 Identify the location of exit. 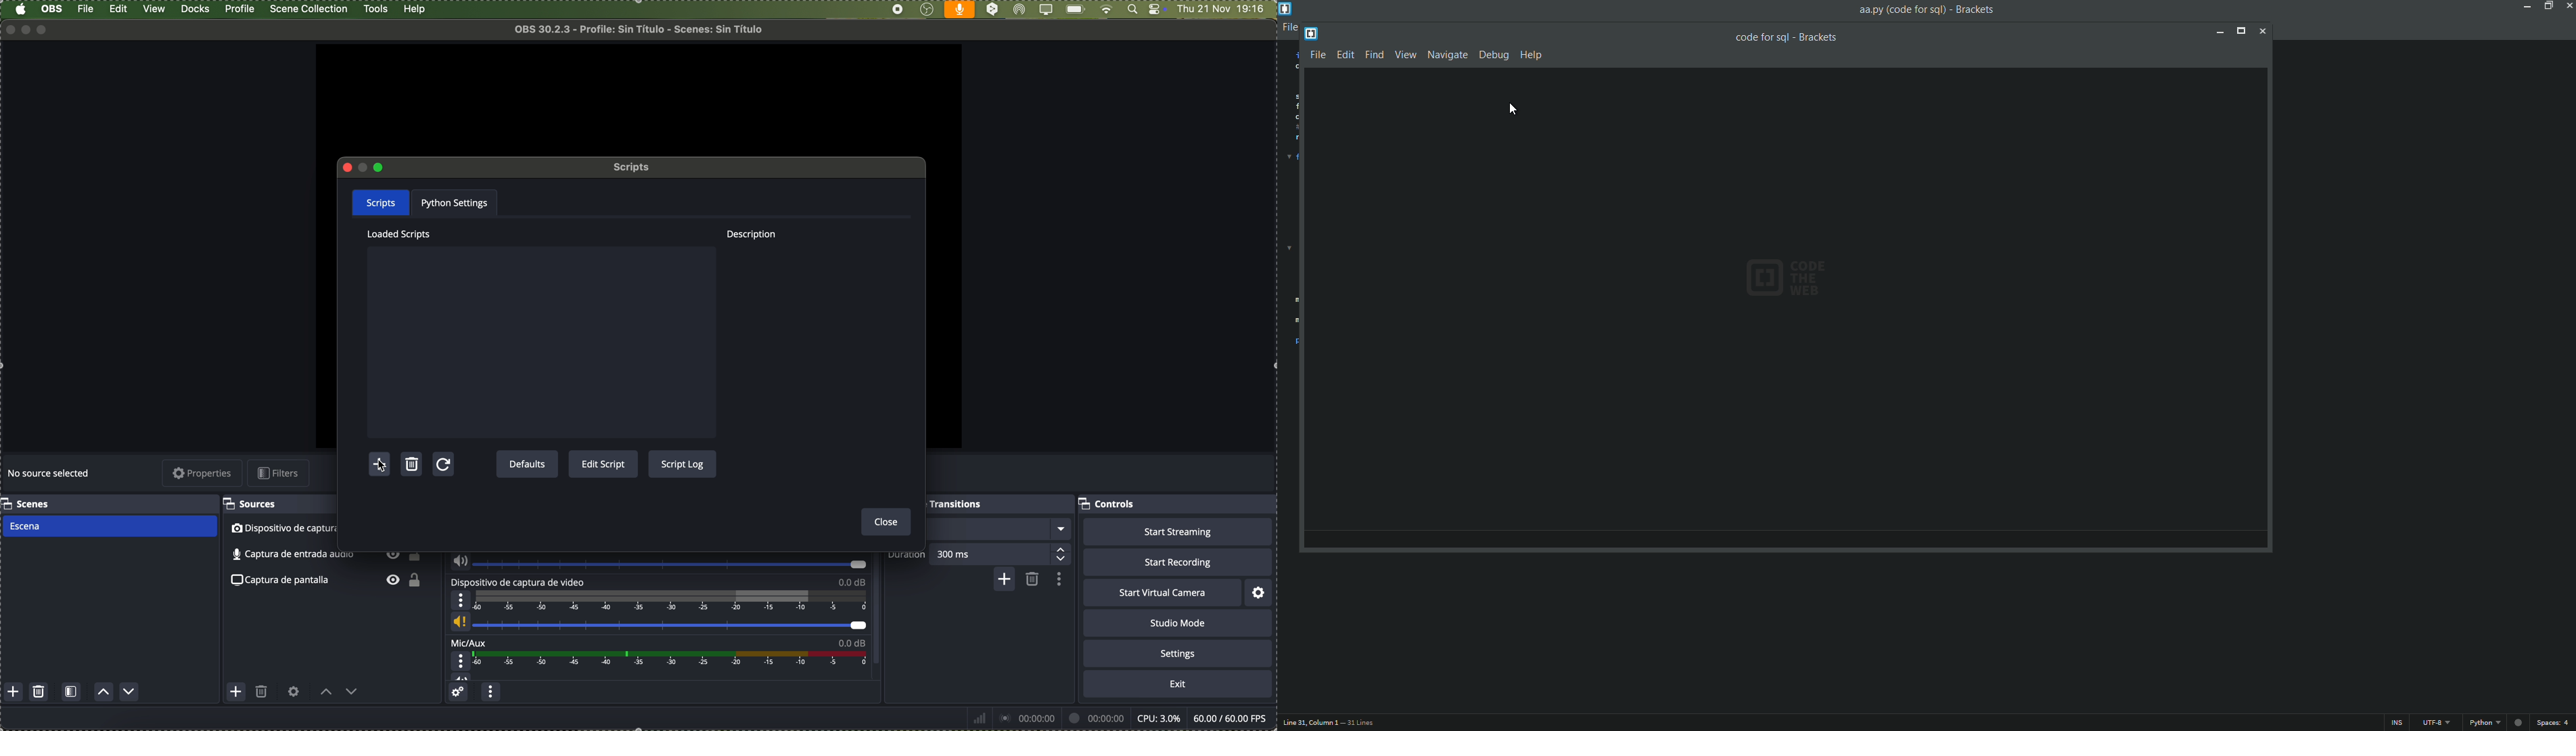
(1178, 684).